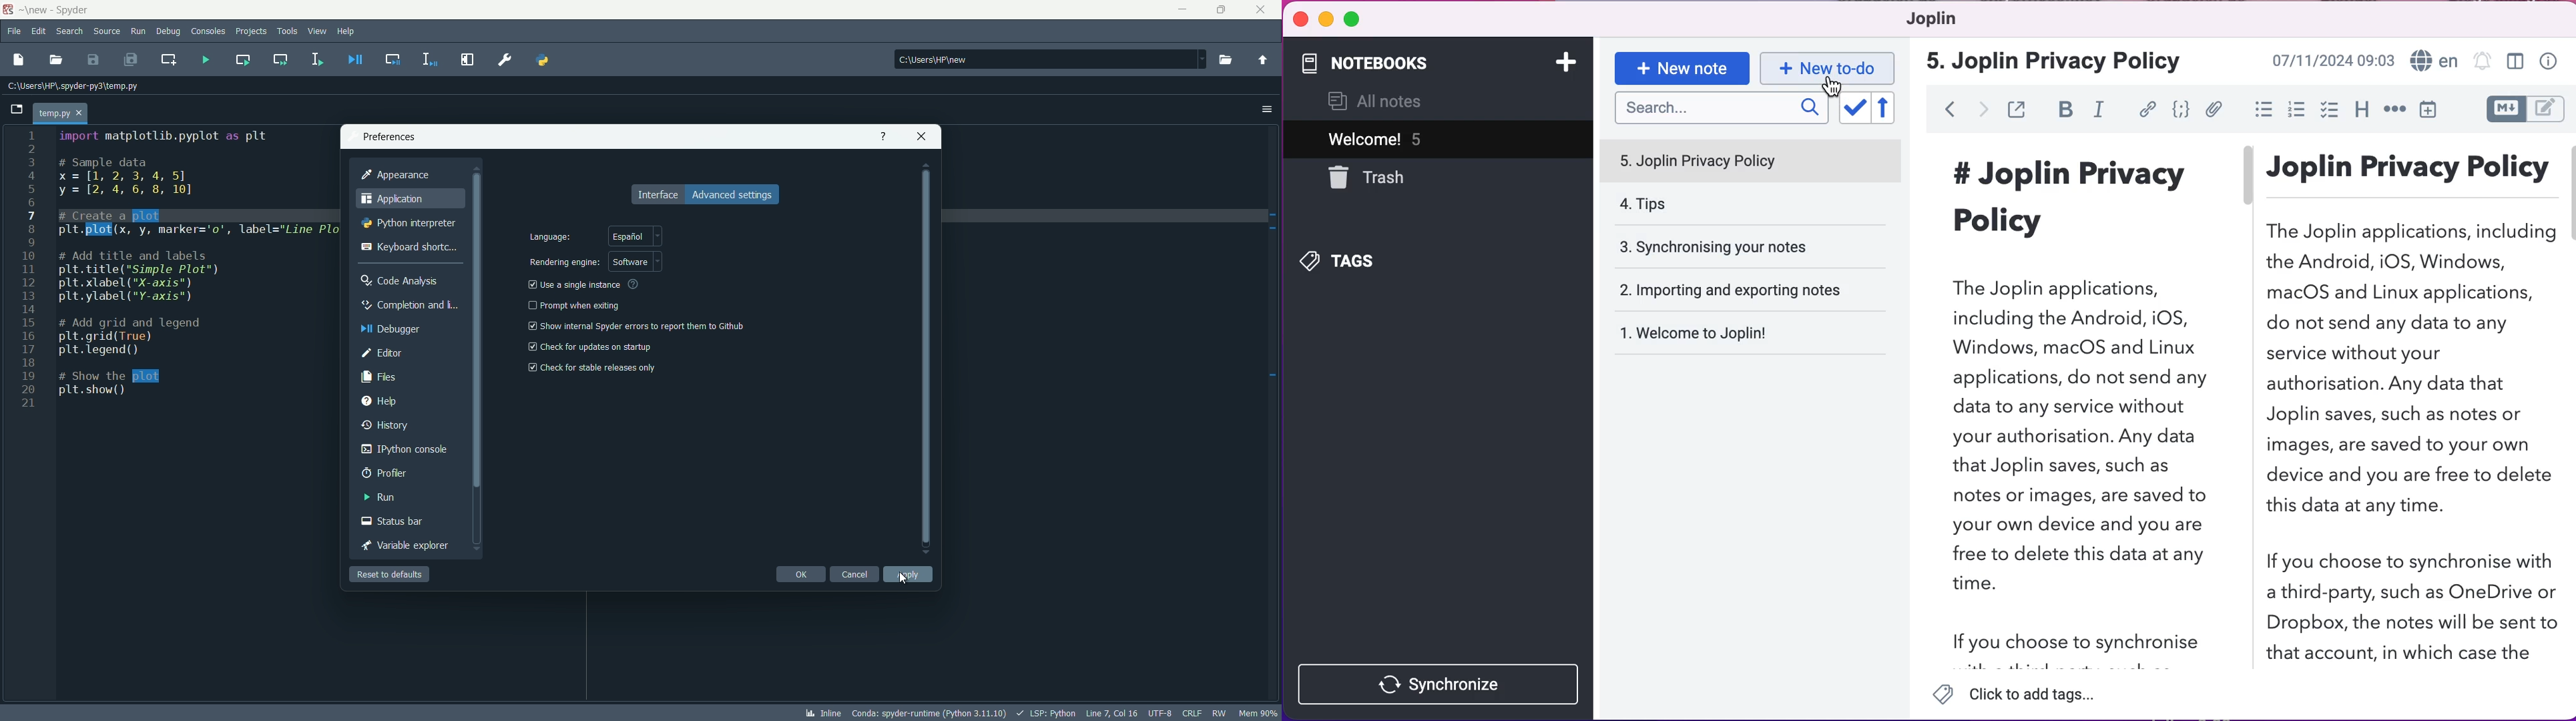 This screenshot has height=728, width=2576. Describe the element at coordinates (39, 31) in the screenshot. I see `edit` at that location.